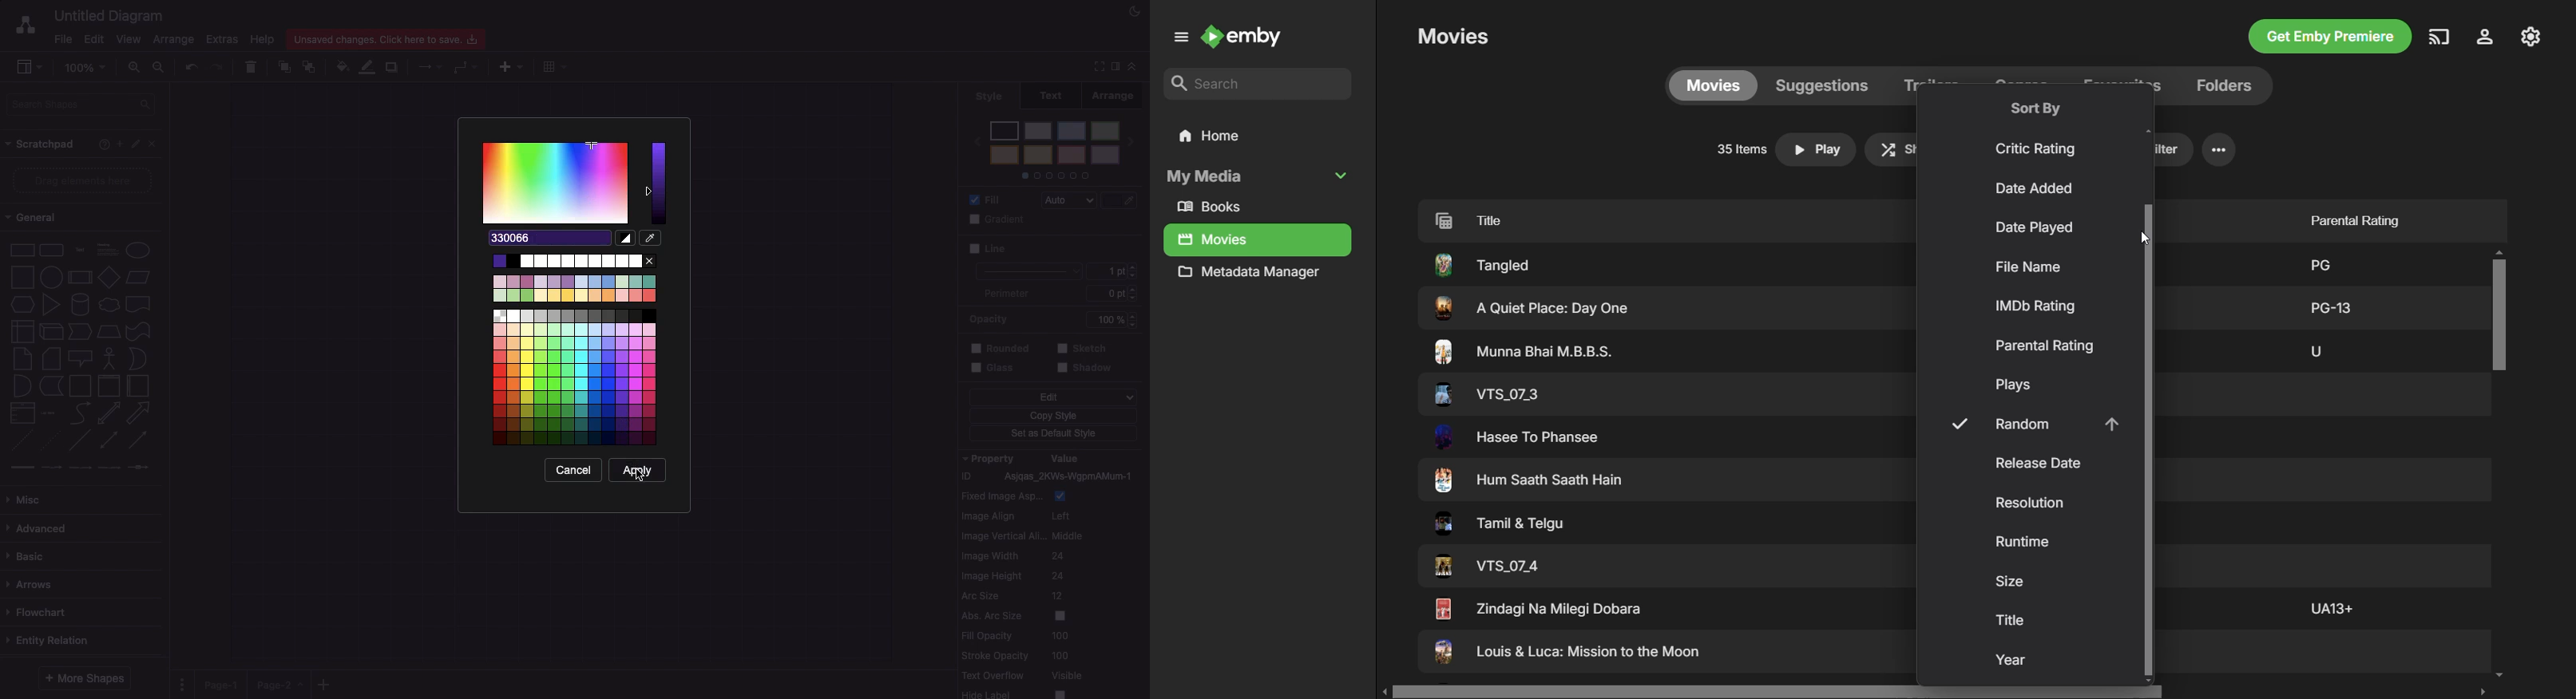  I want to click on Genres, so click(2025, 85).